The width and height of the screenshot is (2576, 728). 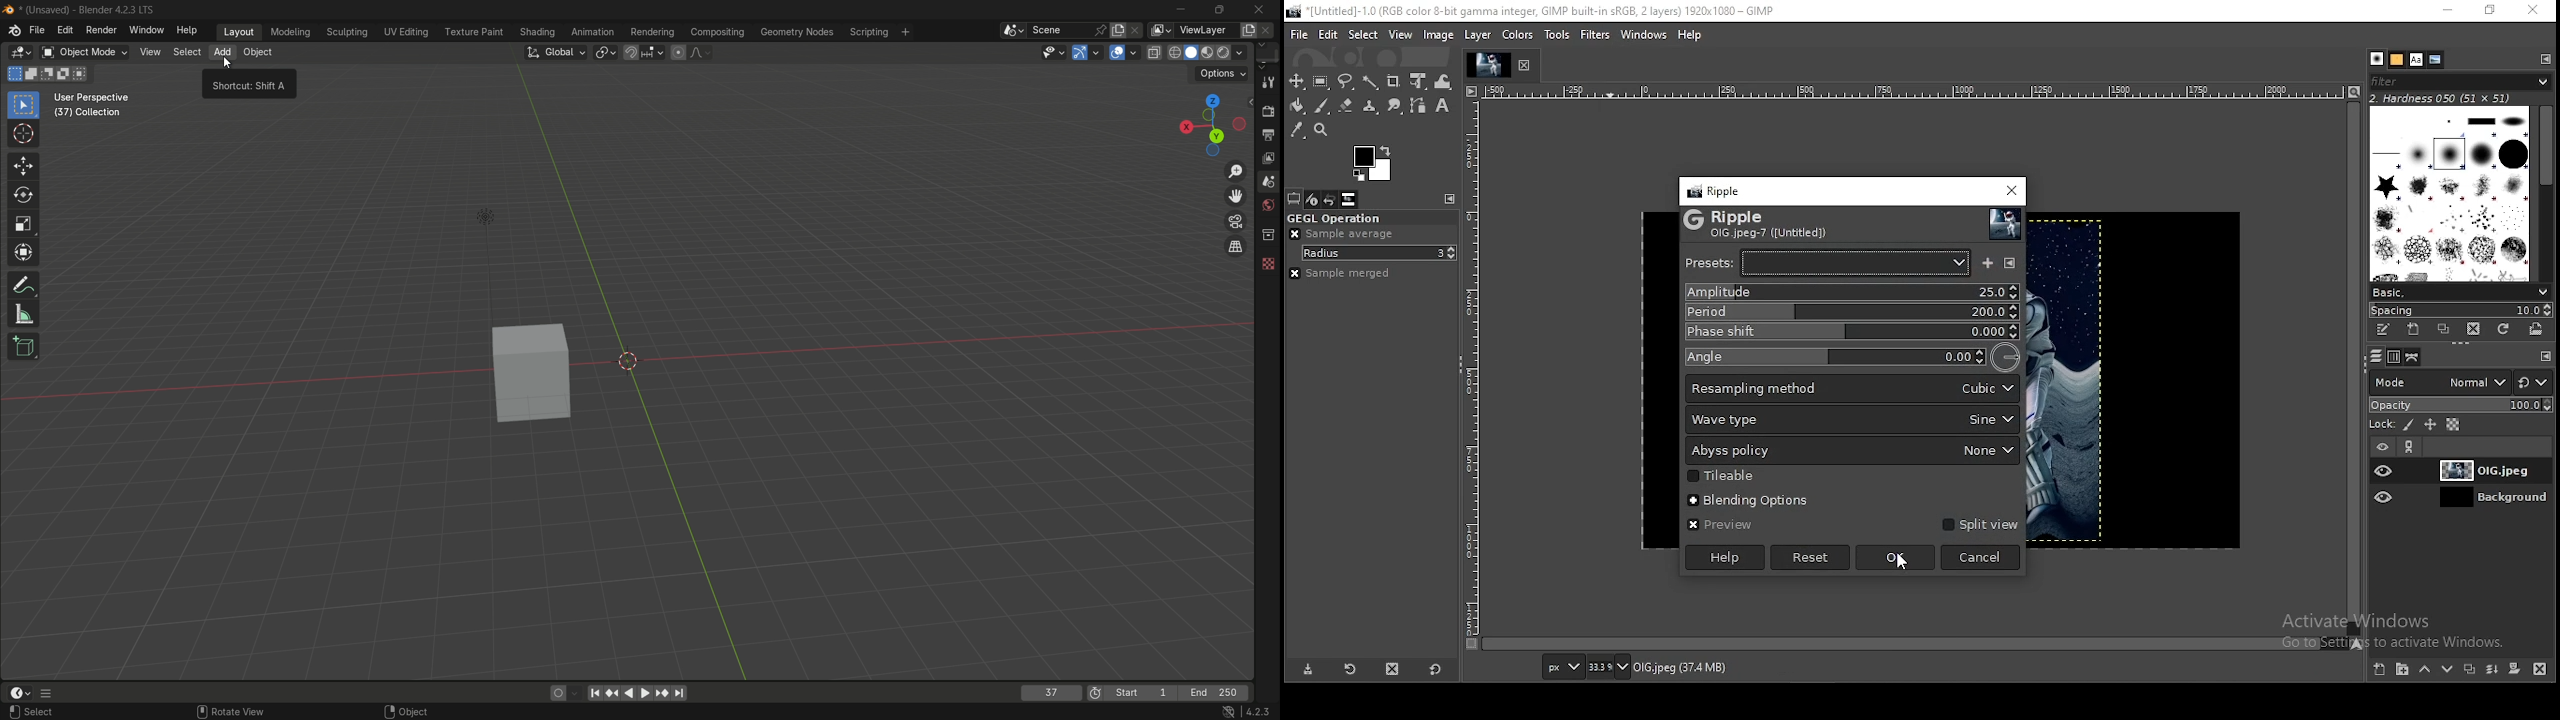 I want to click on tool option, so click(x=1294, y=199).